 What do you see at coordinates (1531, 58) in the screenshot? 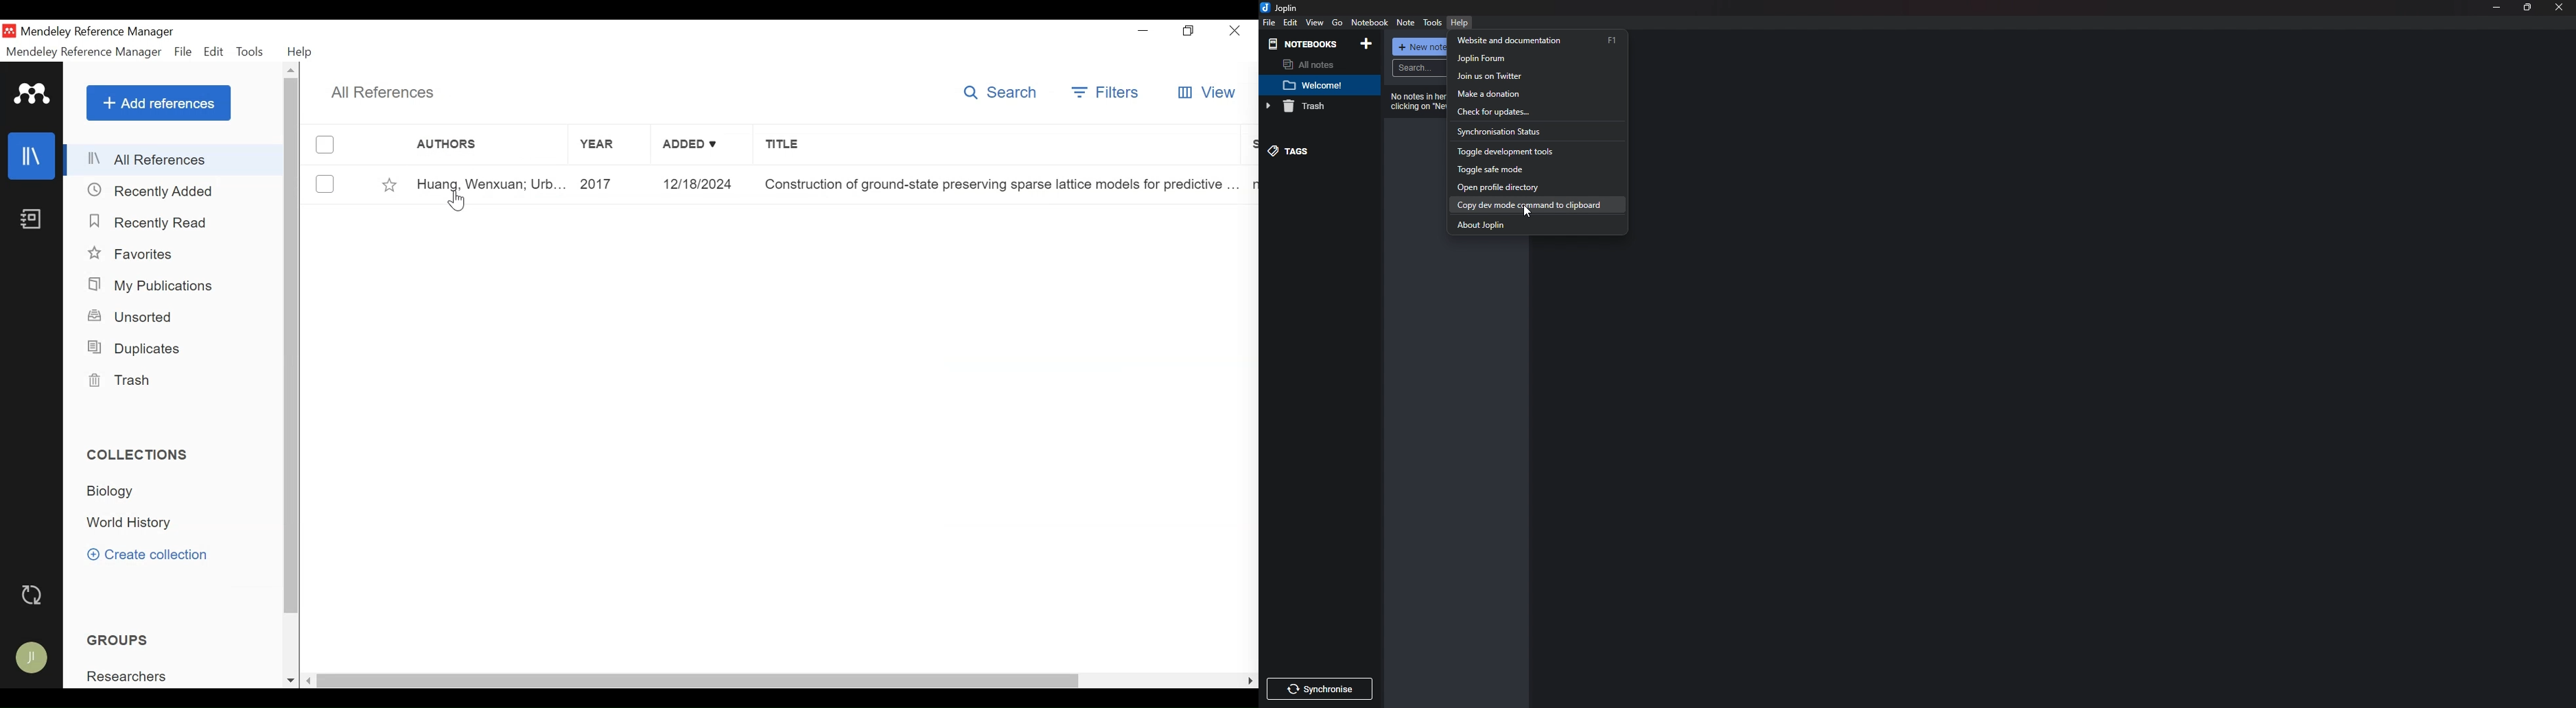
I see `Joplin forum` at bounding box center [1531, 58].